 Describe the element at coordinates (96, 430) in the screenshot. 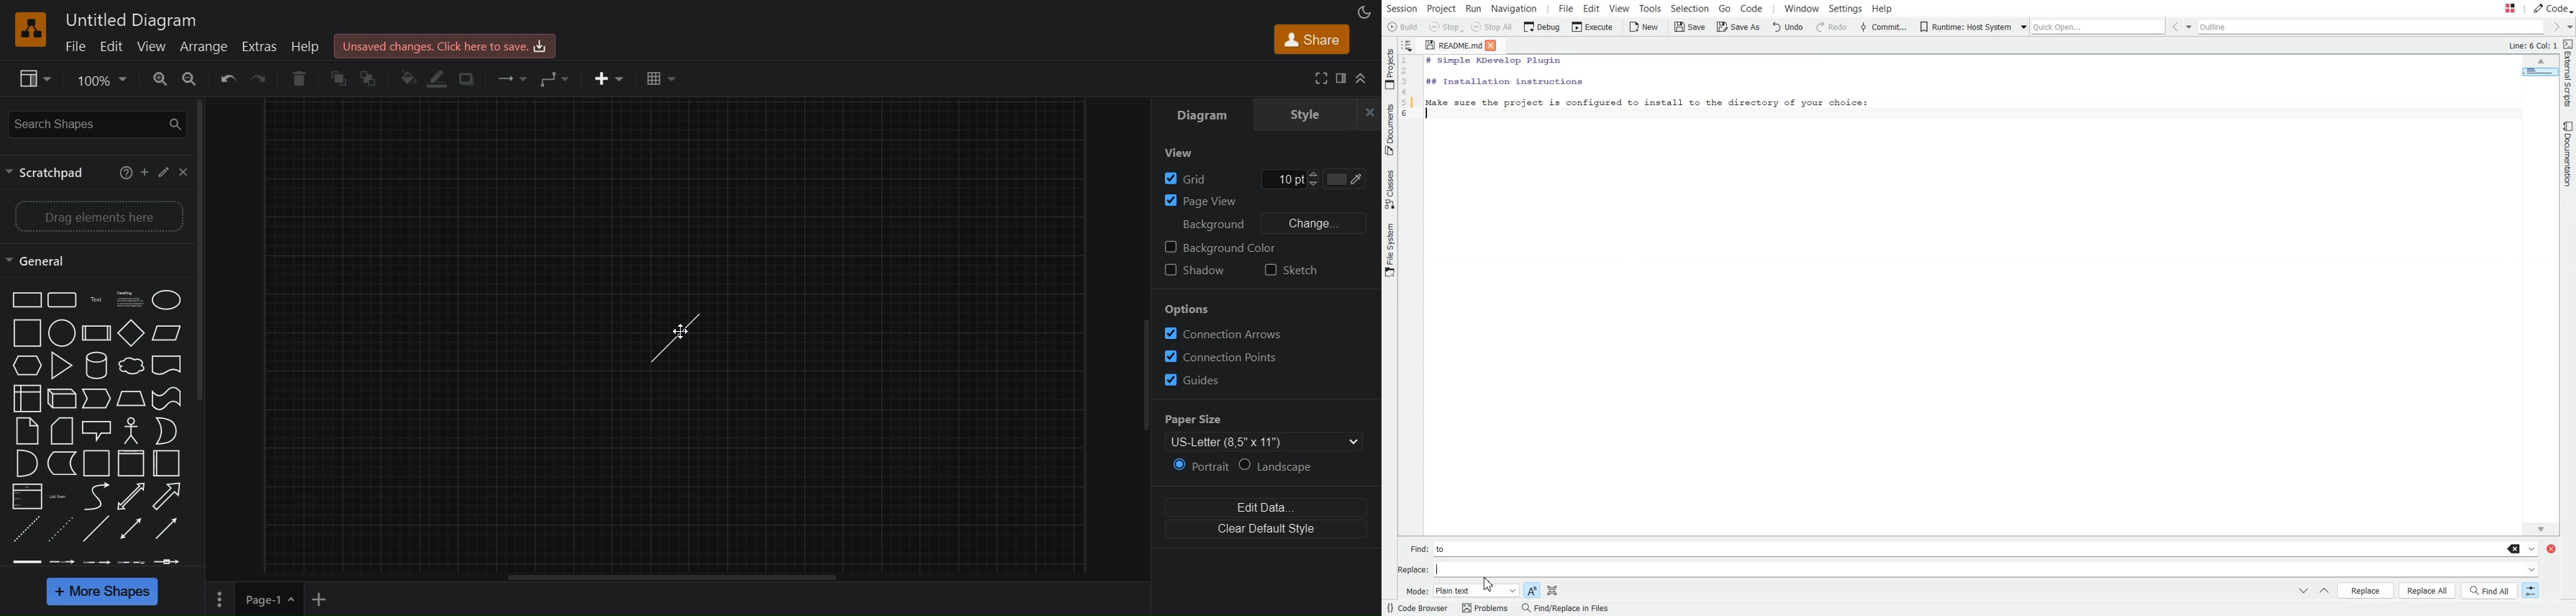

I see `Callout` at that location.